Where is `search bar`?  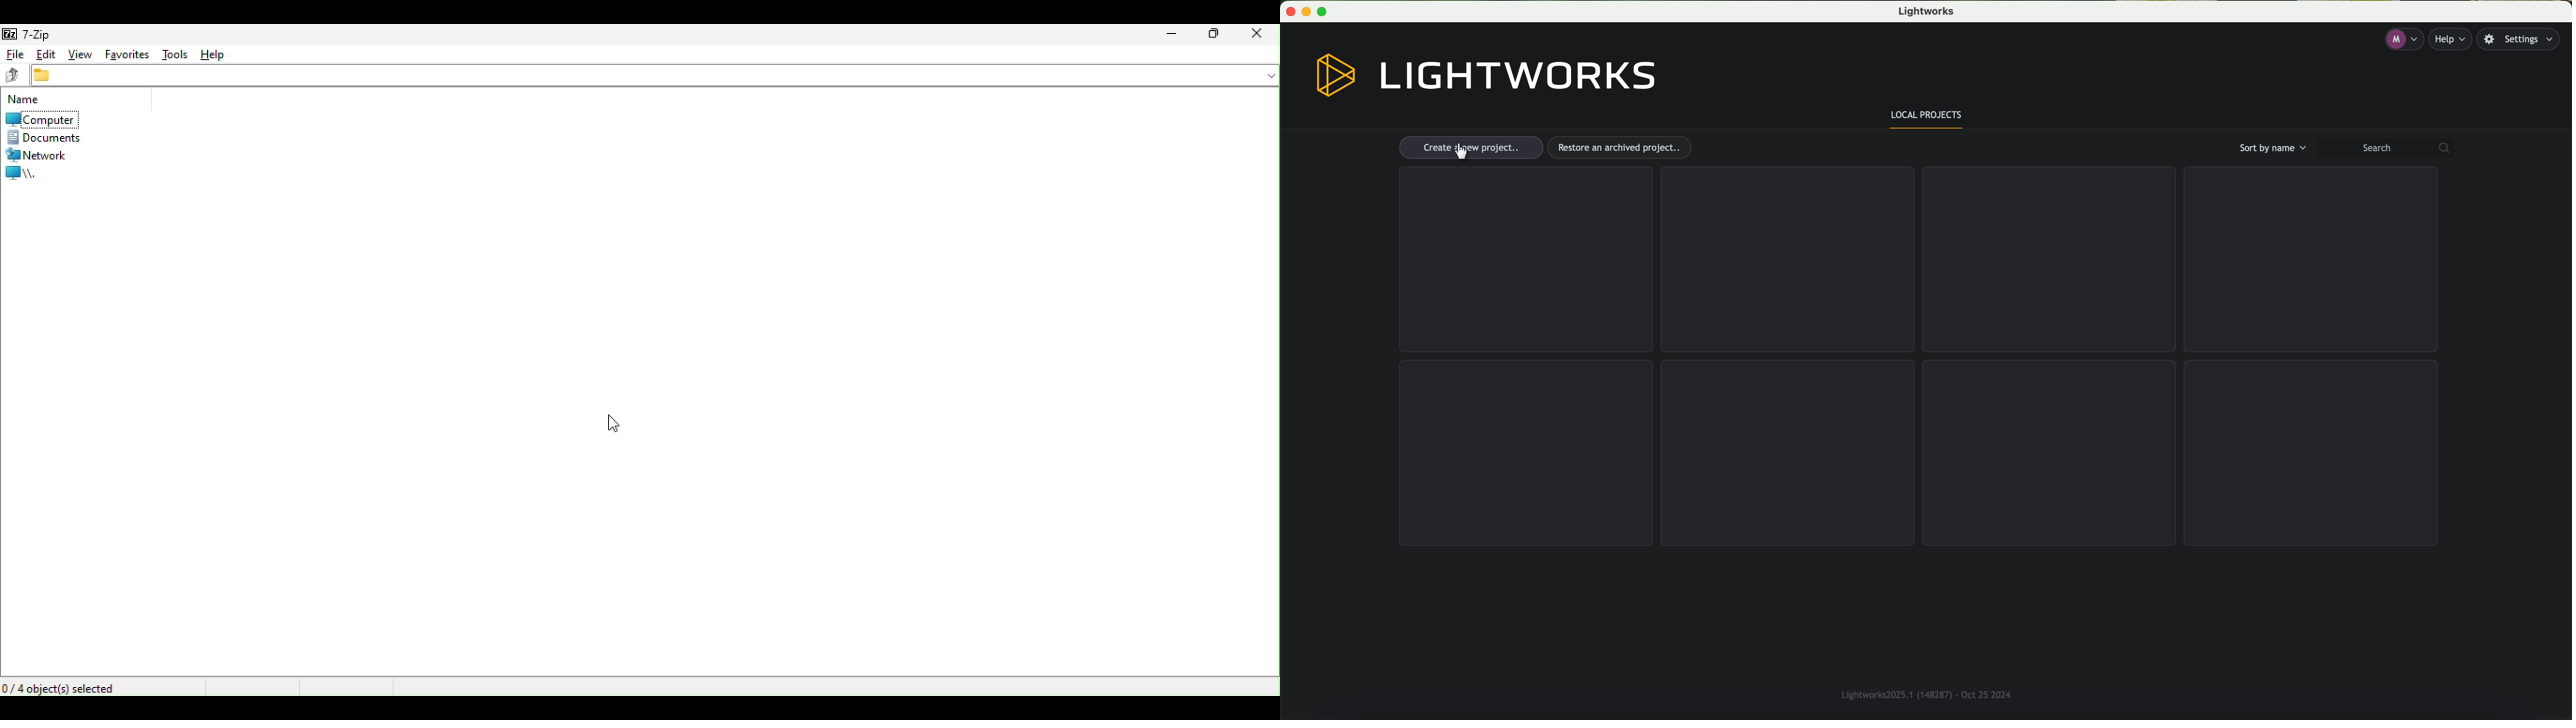
search bar is located at coordinates (2390, 148).